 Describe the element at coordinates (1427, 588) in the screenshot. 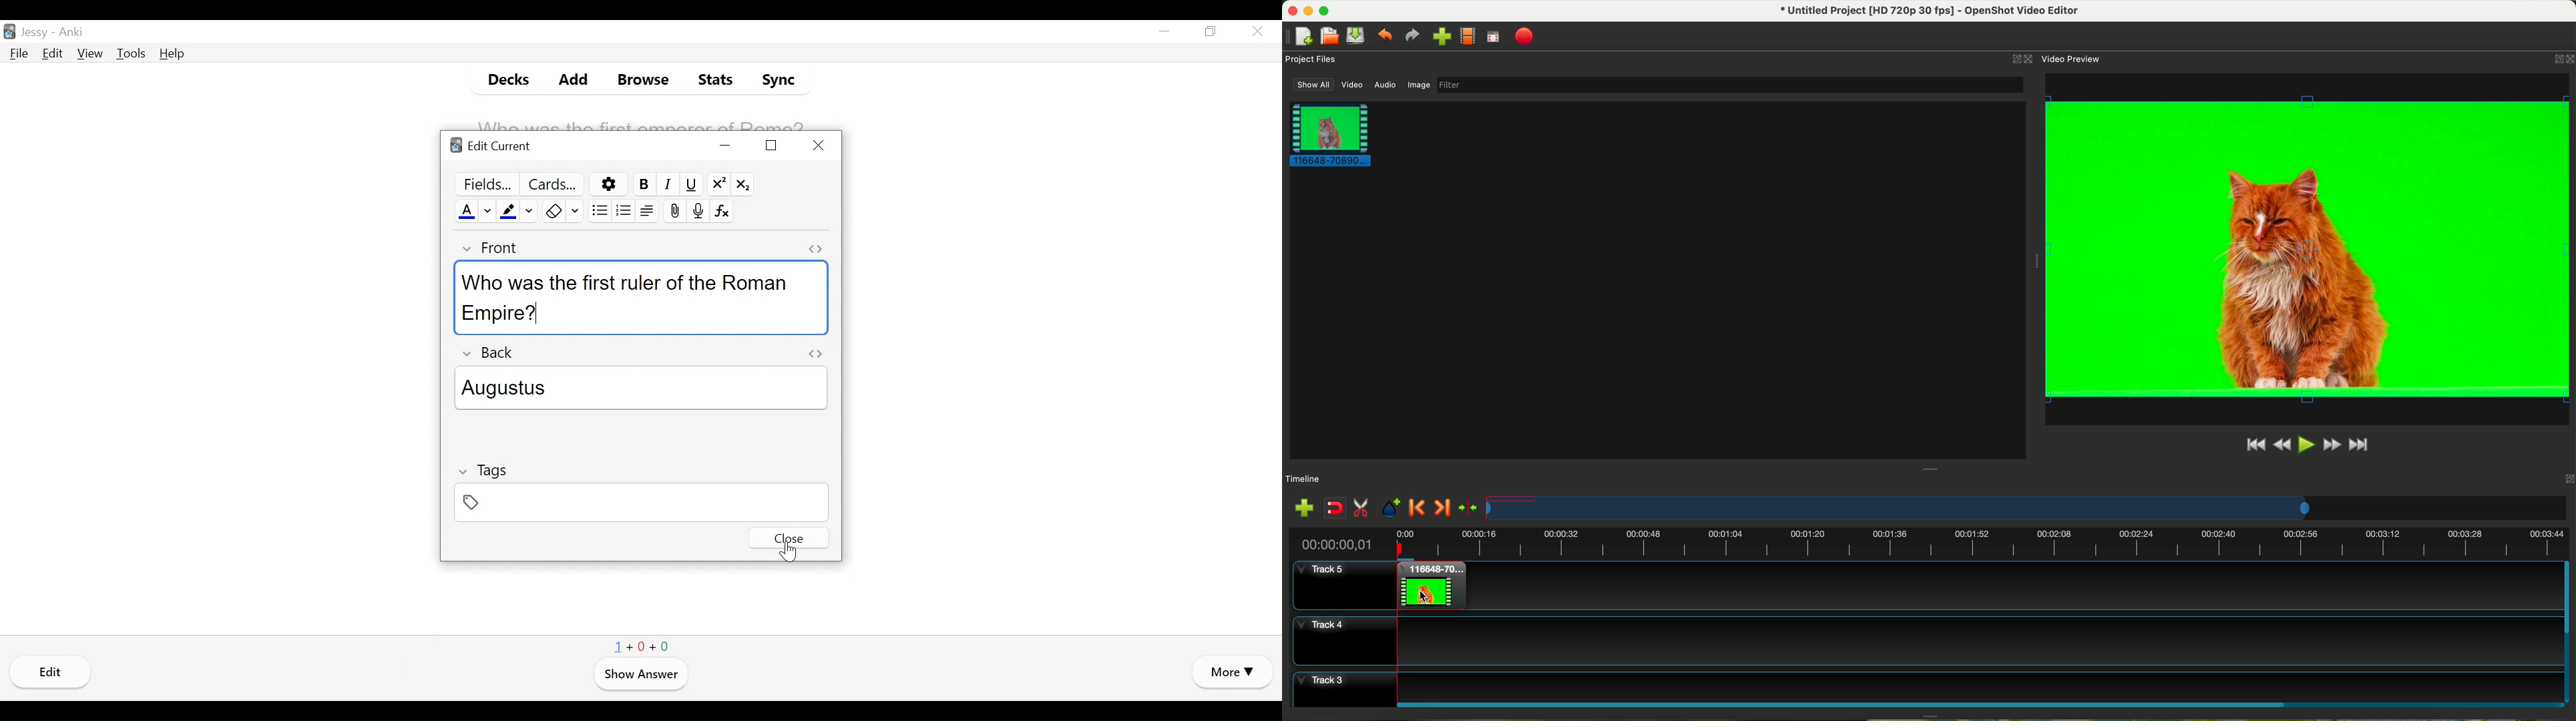

I see `right click` at that location.